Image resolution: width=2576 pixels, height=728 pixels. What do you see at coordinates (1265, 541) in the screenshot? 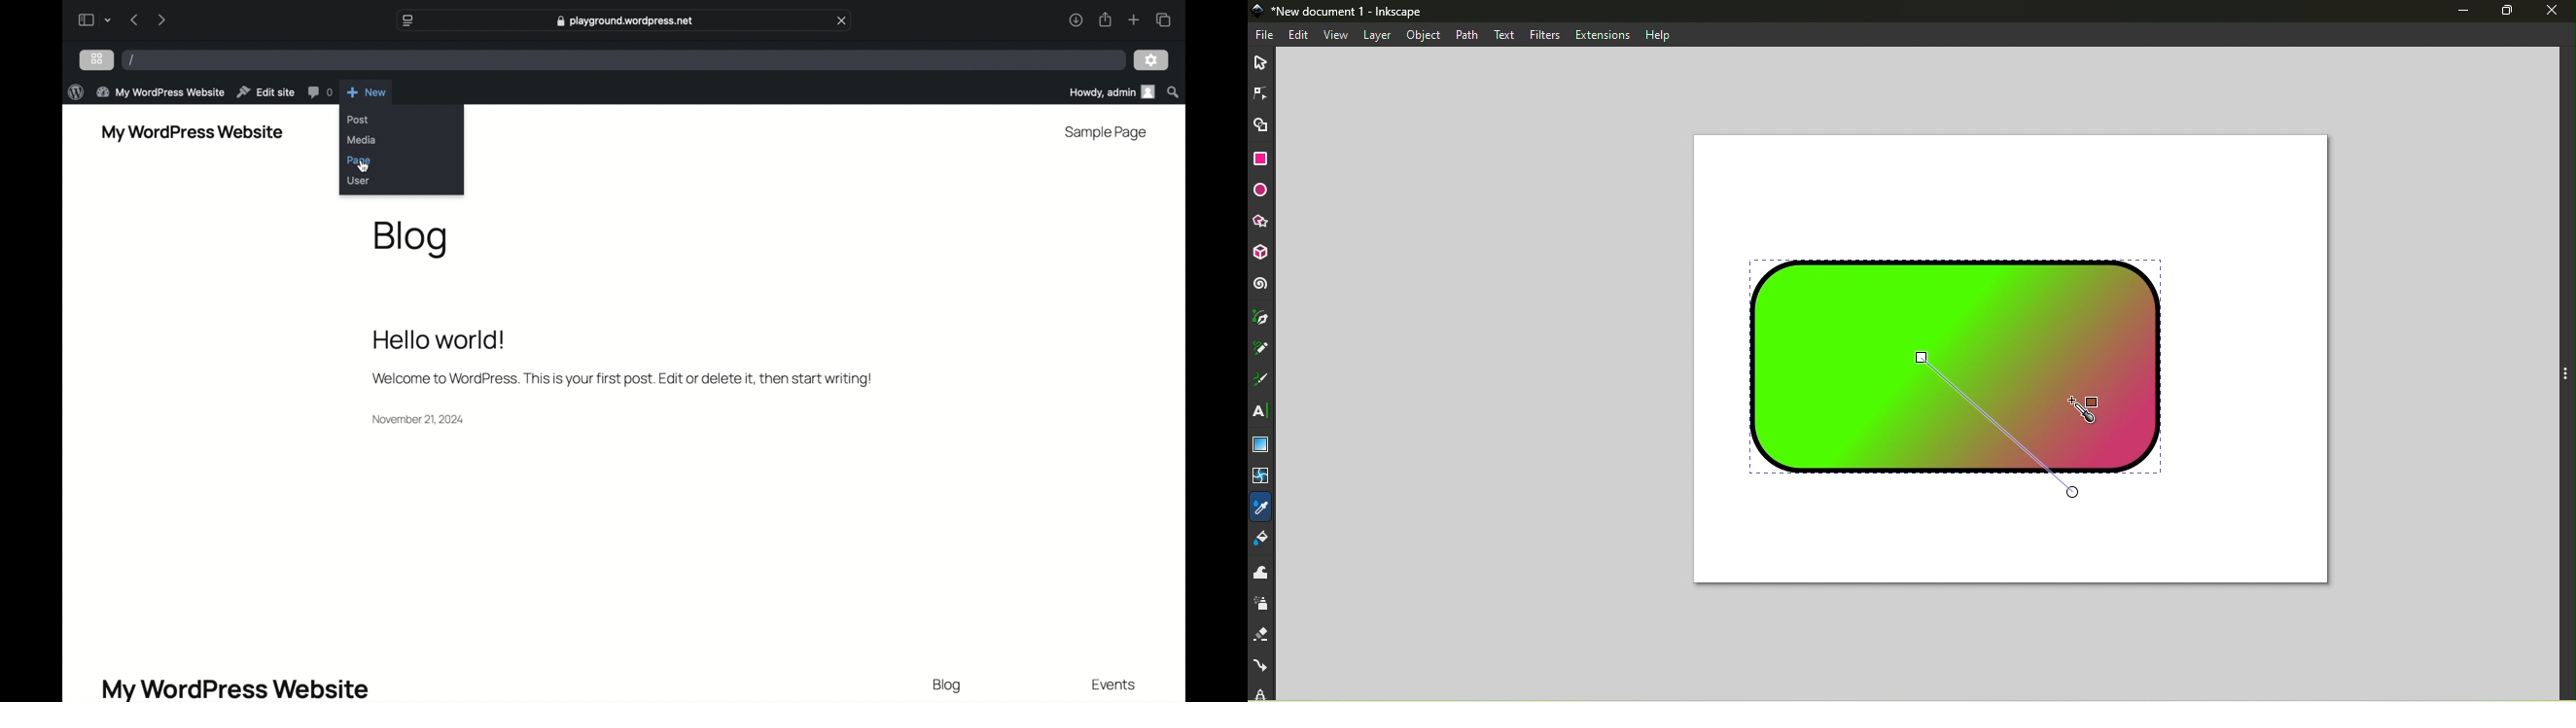
I see `Paint bucket tool` at bounding box center [1265, 541].